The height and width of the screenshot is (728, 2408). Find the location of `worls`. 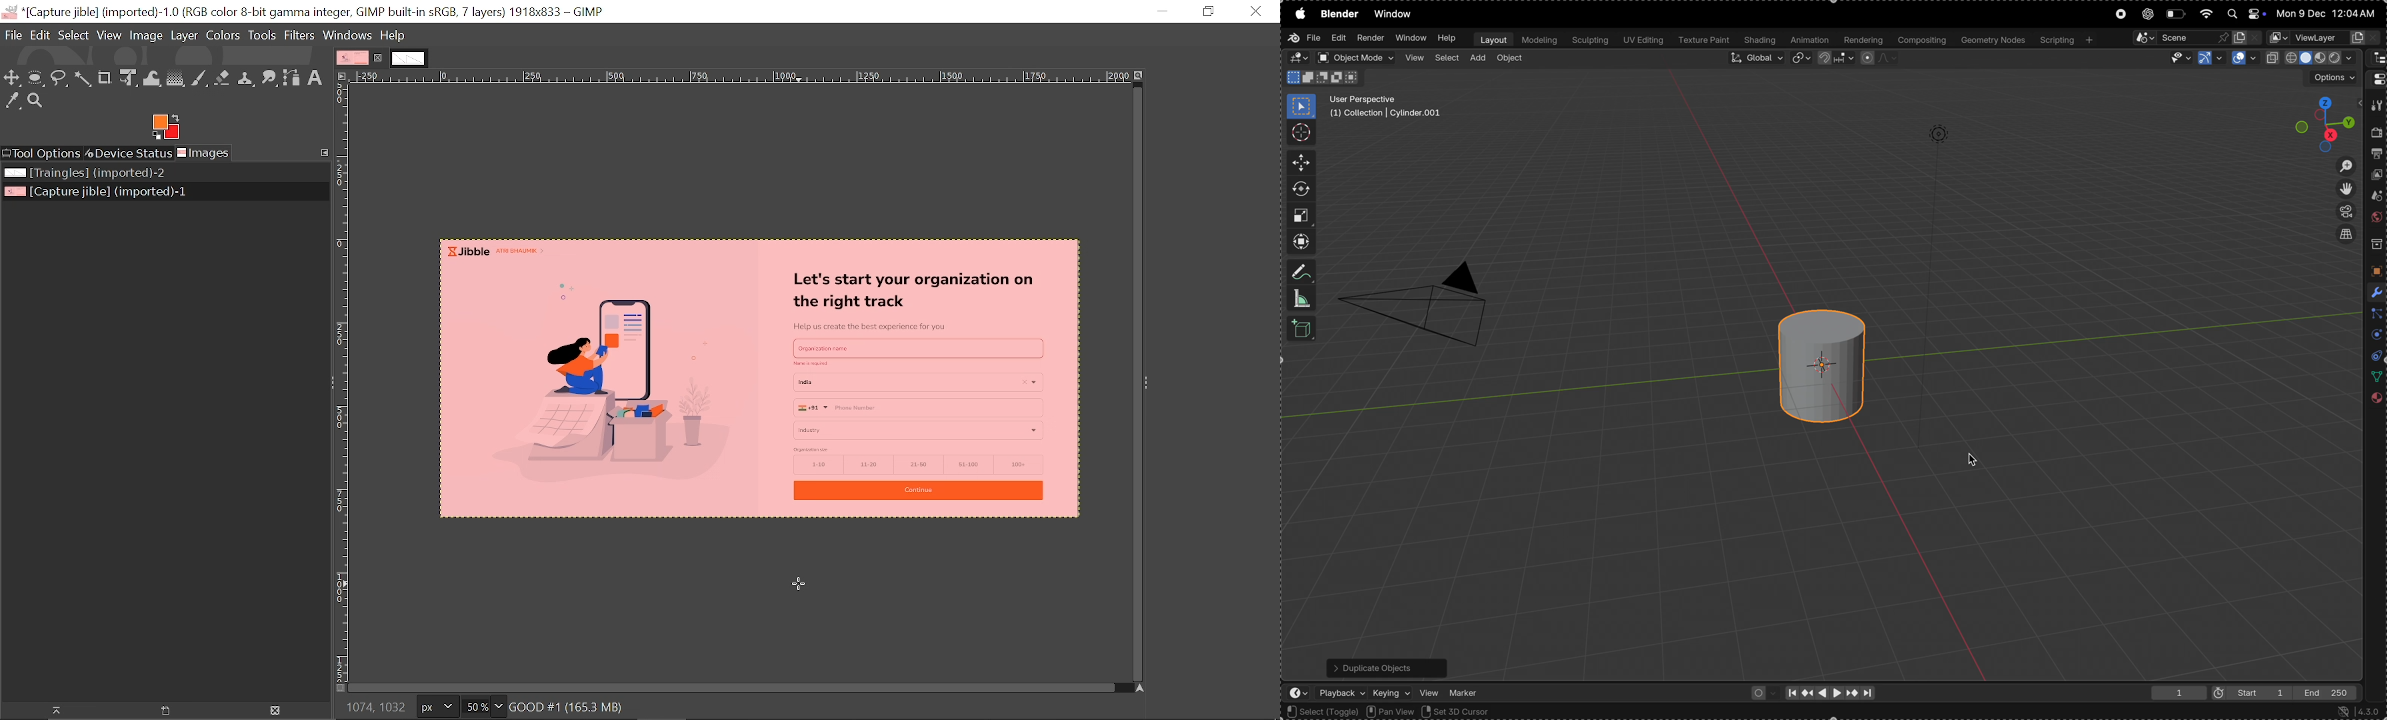

worls is located at coordinates (2375, 219).